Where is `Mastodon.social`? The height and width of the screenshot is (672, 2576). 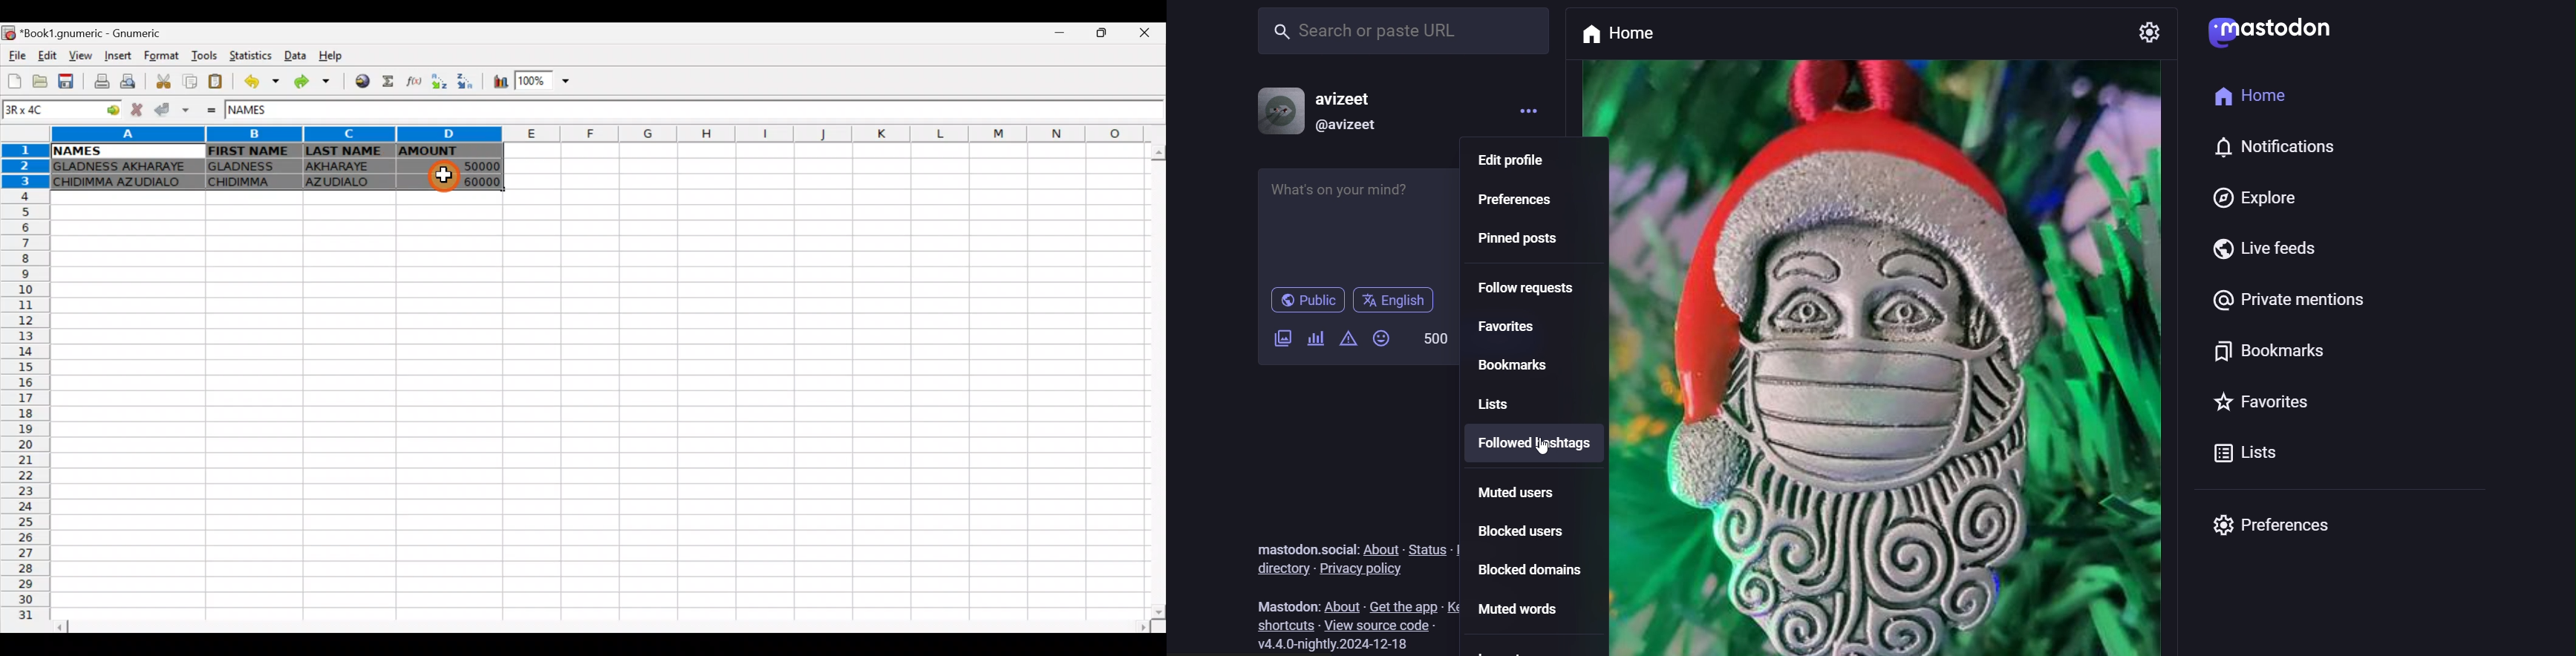 Mastodon.social is located at coordinates (1308, 542).